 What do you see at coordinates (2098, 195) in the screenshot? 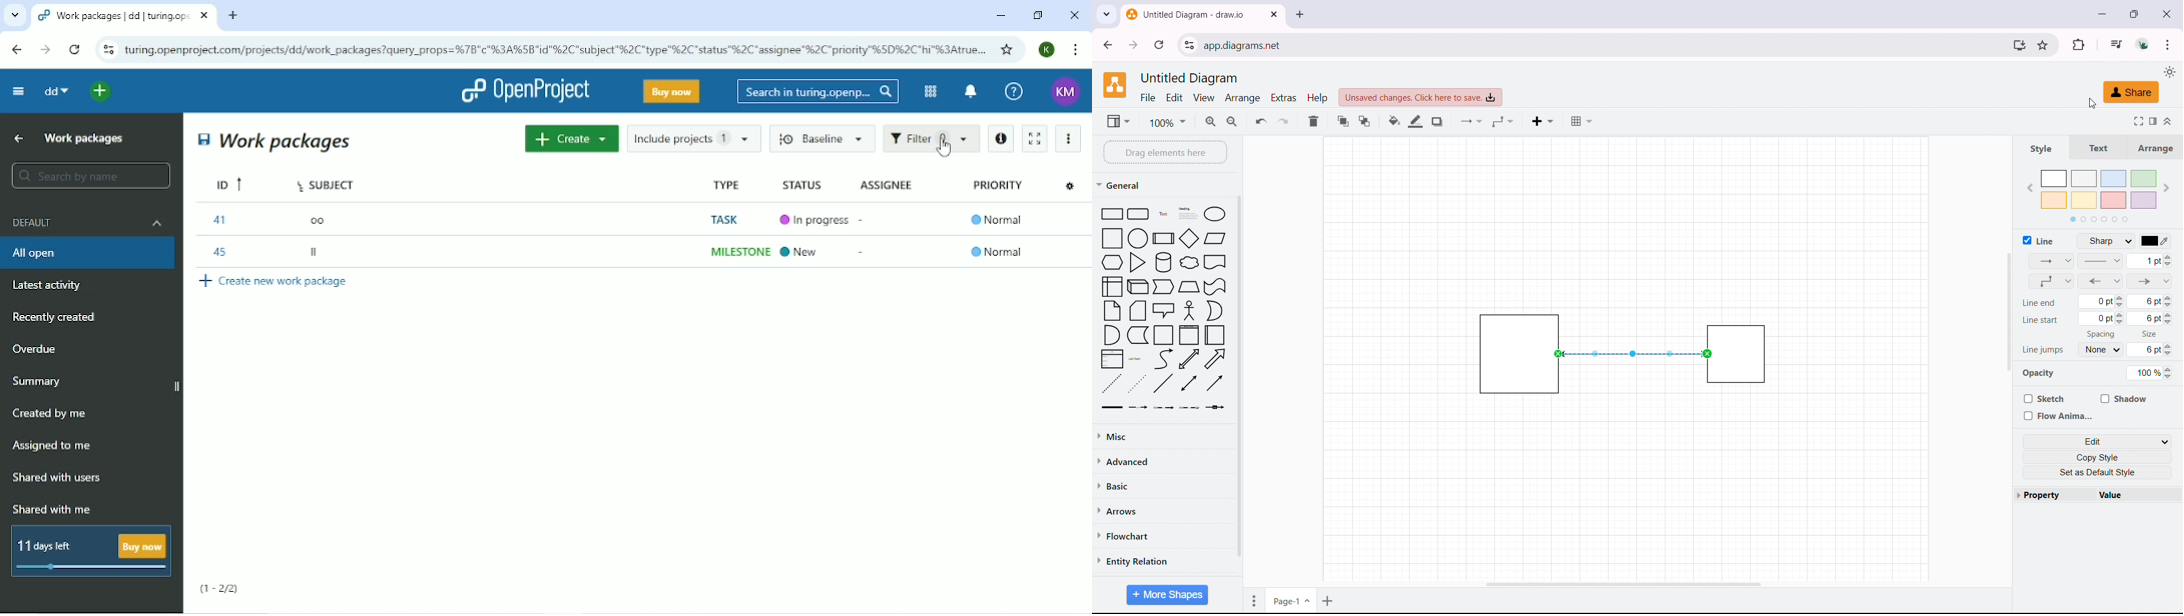
I see `color styles` at bounding box center [2098, 195].